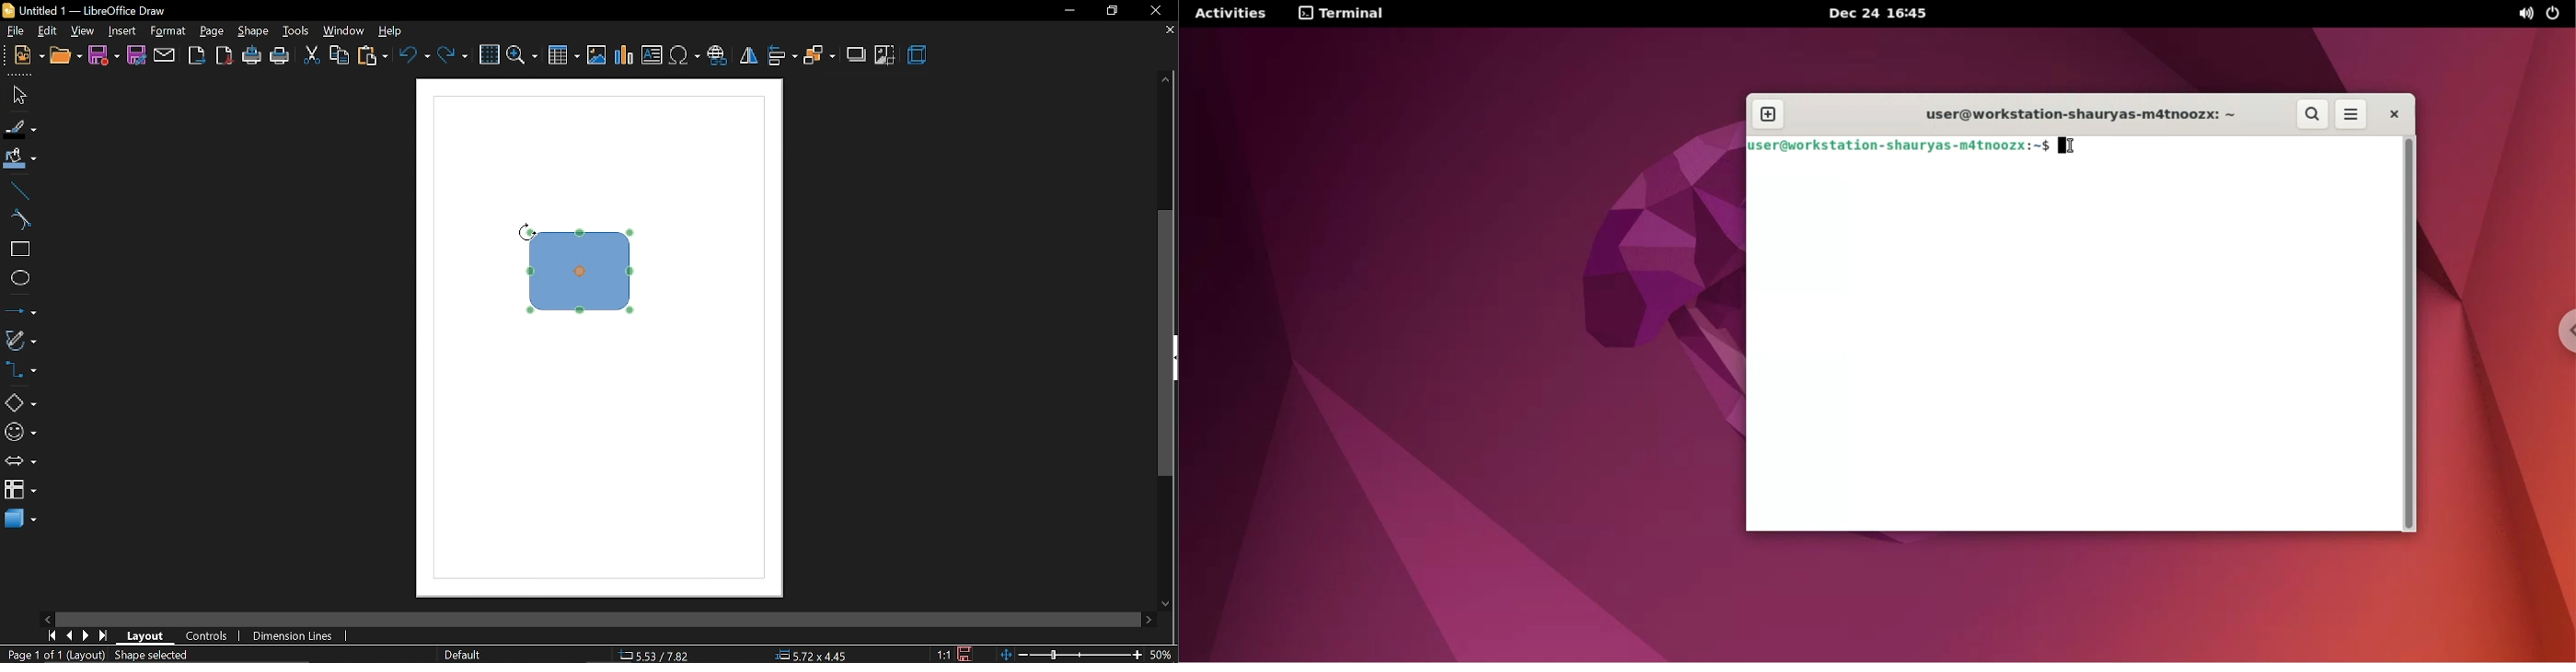 This screenshot has width=2576, height=672. What do you see at coordinates (225, 54) in the screenshot?
I see `export as pdf` at bounding box center [225, 54].